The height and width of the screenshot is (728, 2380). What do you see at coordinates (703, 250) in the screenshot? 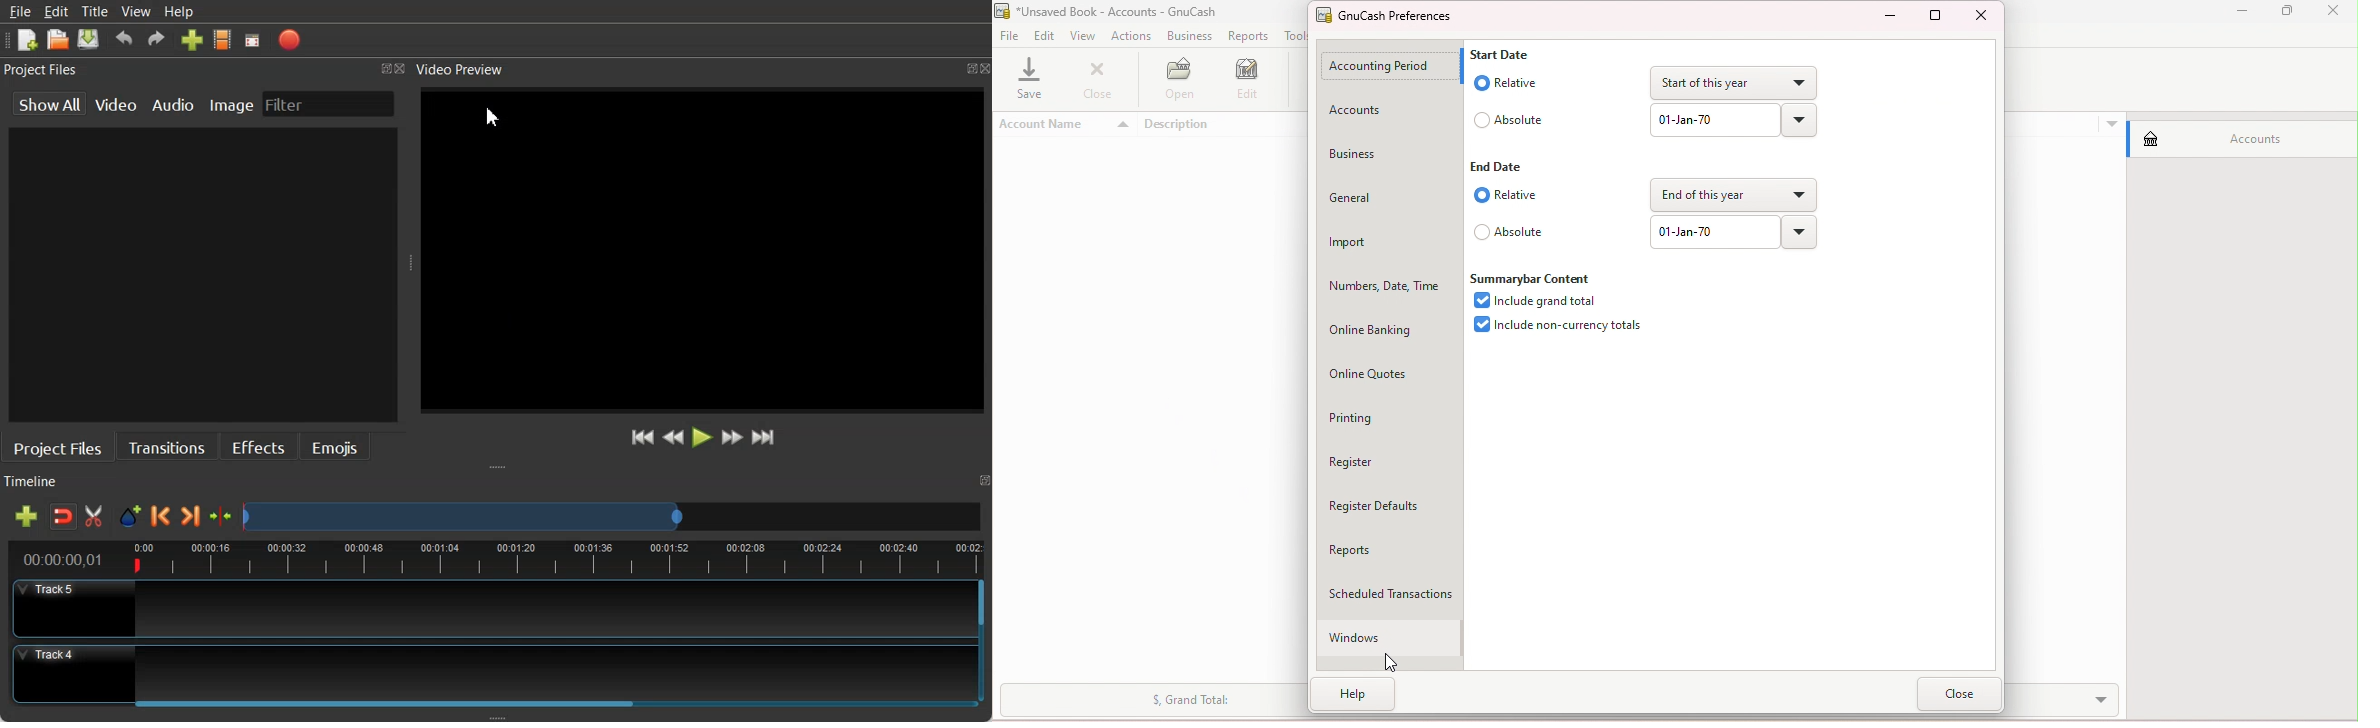
I see `Video Zoom` at bounding box center [703, 250].